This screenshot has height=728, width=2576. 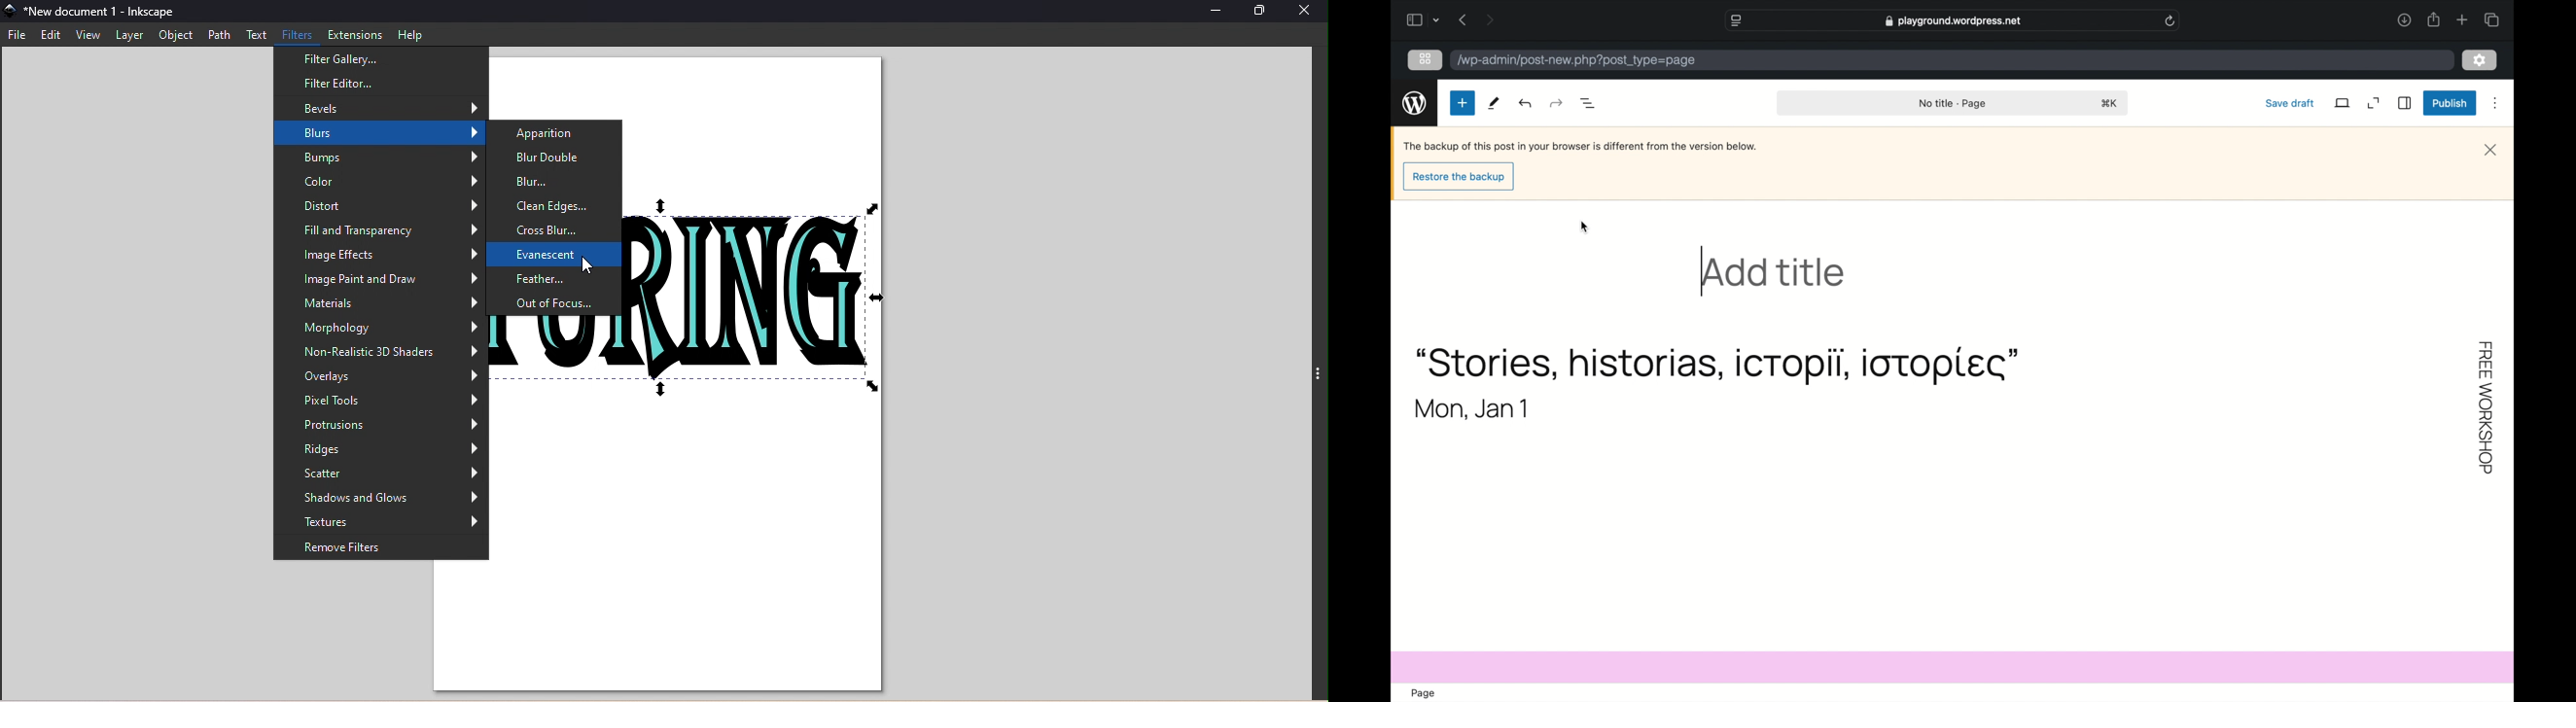 I want to click on save draft, so click(x=2291, y=103).